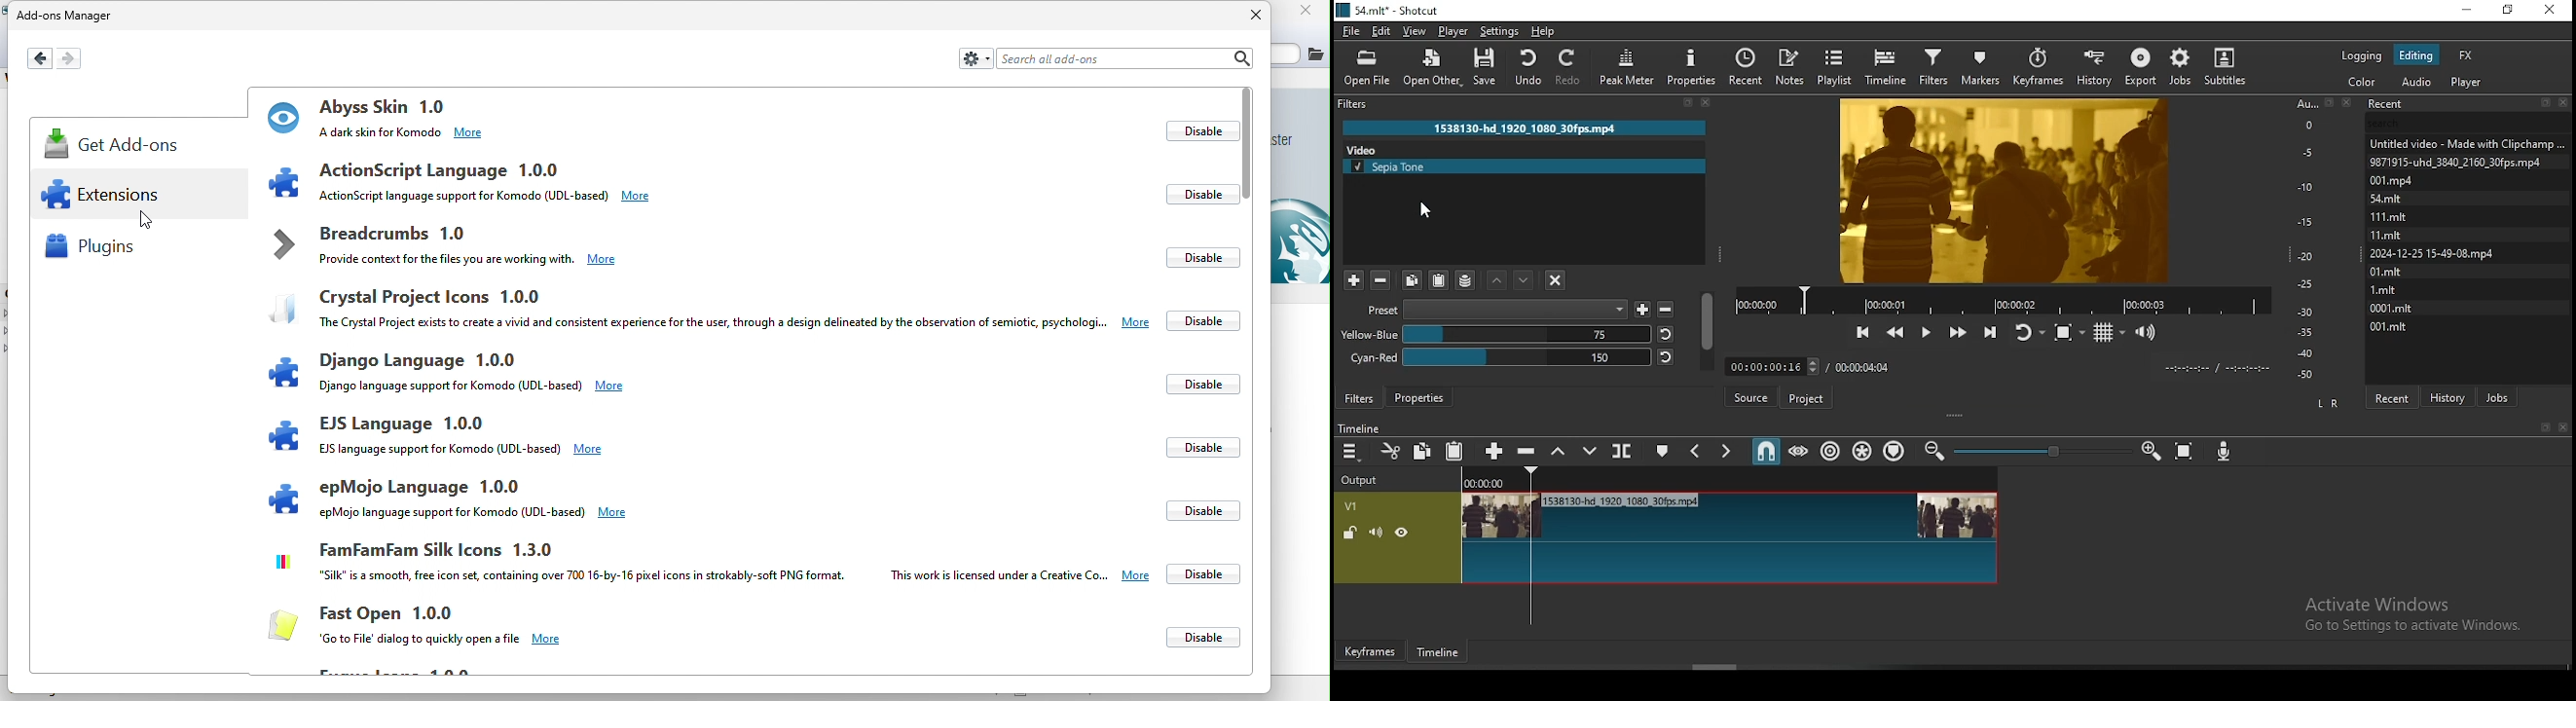 The height and width of the screenshot is (728, 2576). Describe the element at coordinates (2306, 239) in the screenshot. I see `scale` at that location.